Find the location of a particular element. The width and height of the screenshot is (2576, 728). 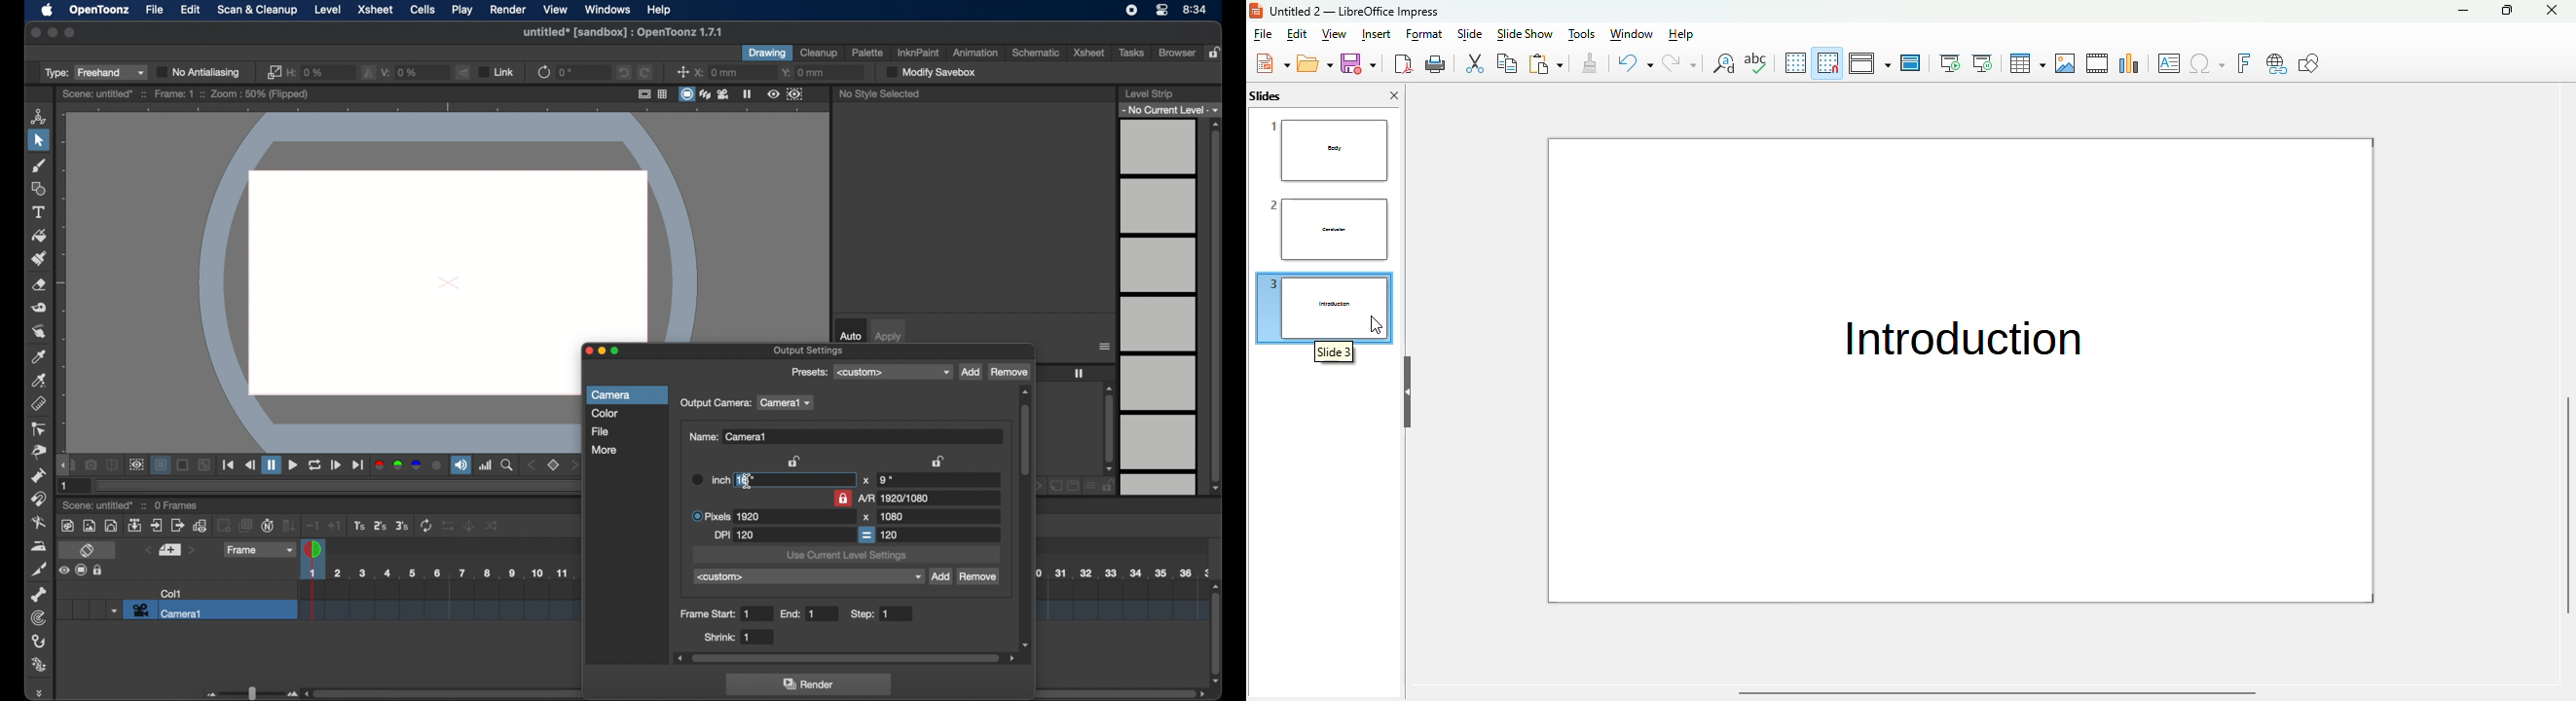

undo is located at coordinates (622, 72).